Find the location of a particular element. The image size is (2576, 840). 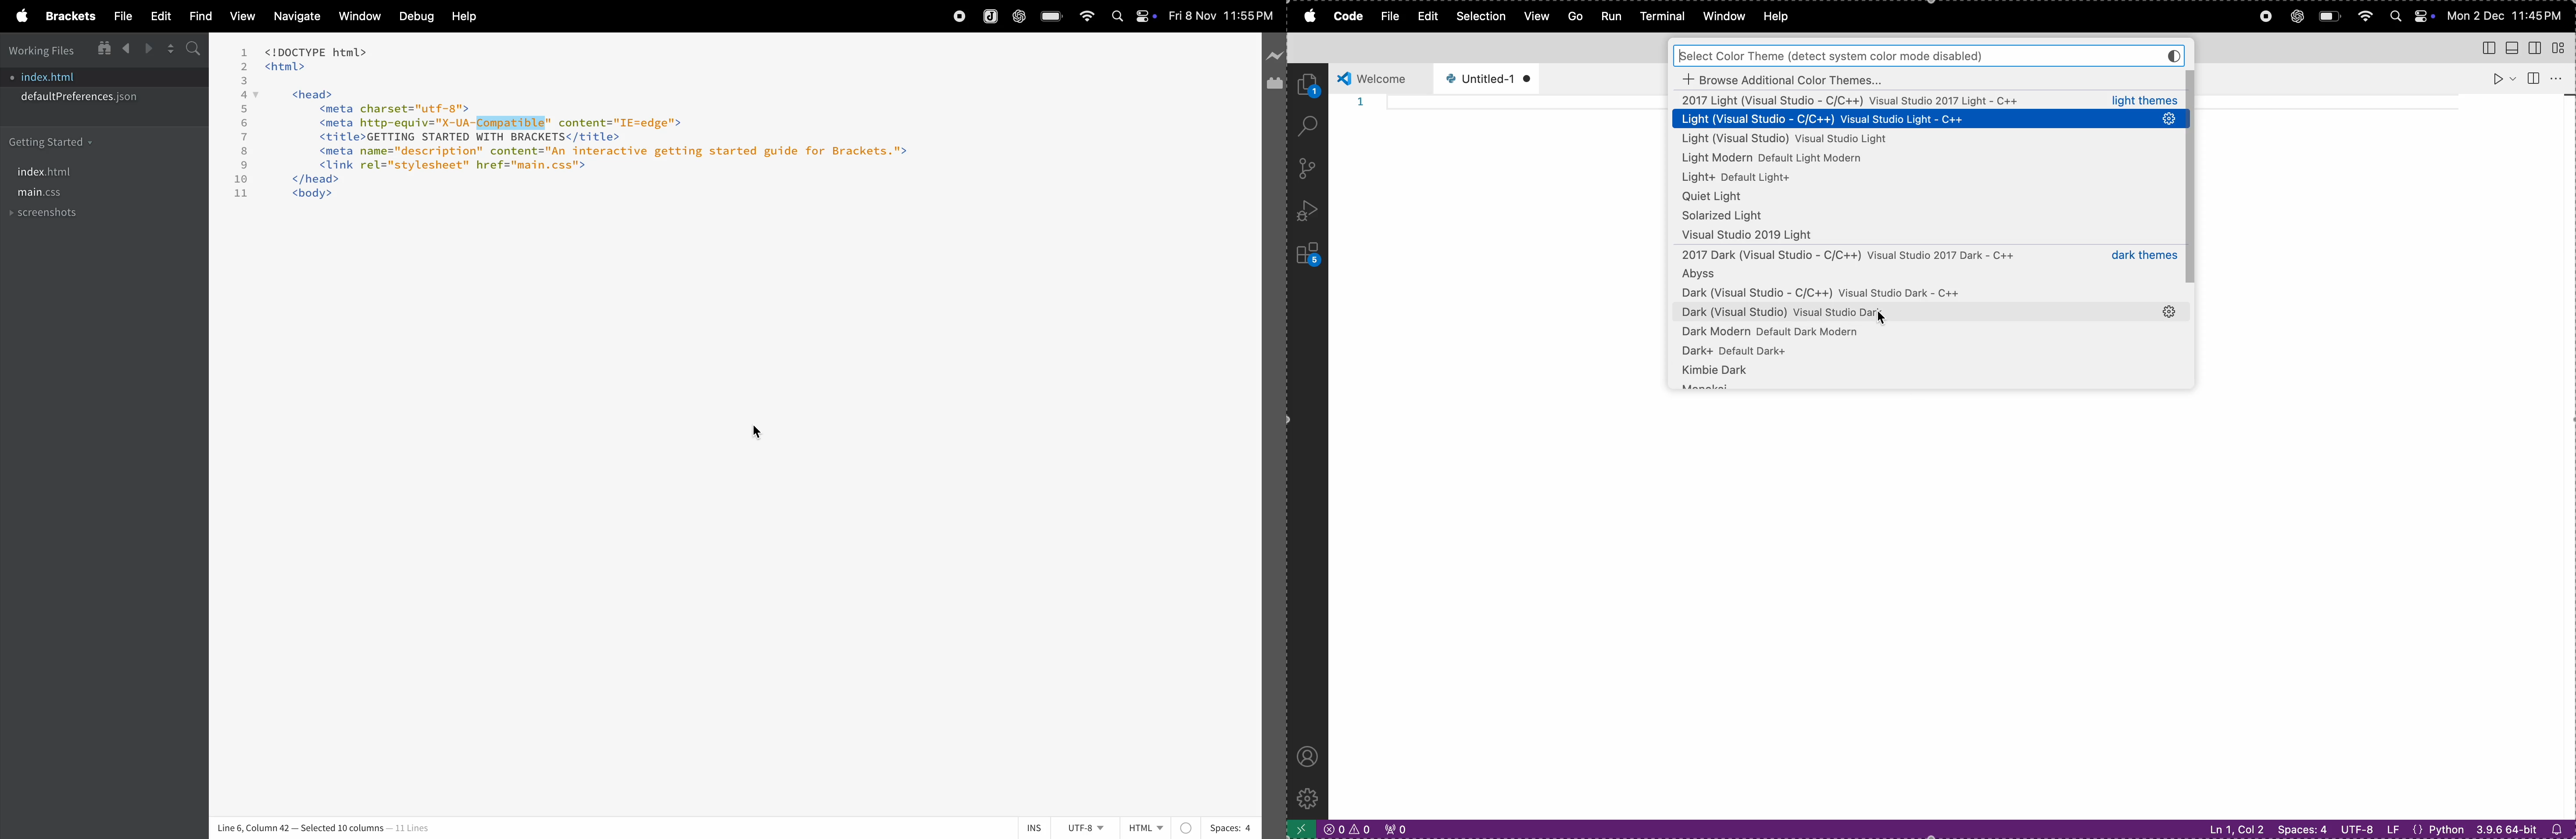

light default light + is located at coordinates (1804, 179).